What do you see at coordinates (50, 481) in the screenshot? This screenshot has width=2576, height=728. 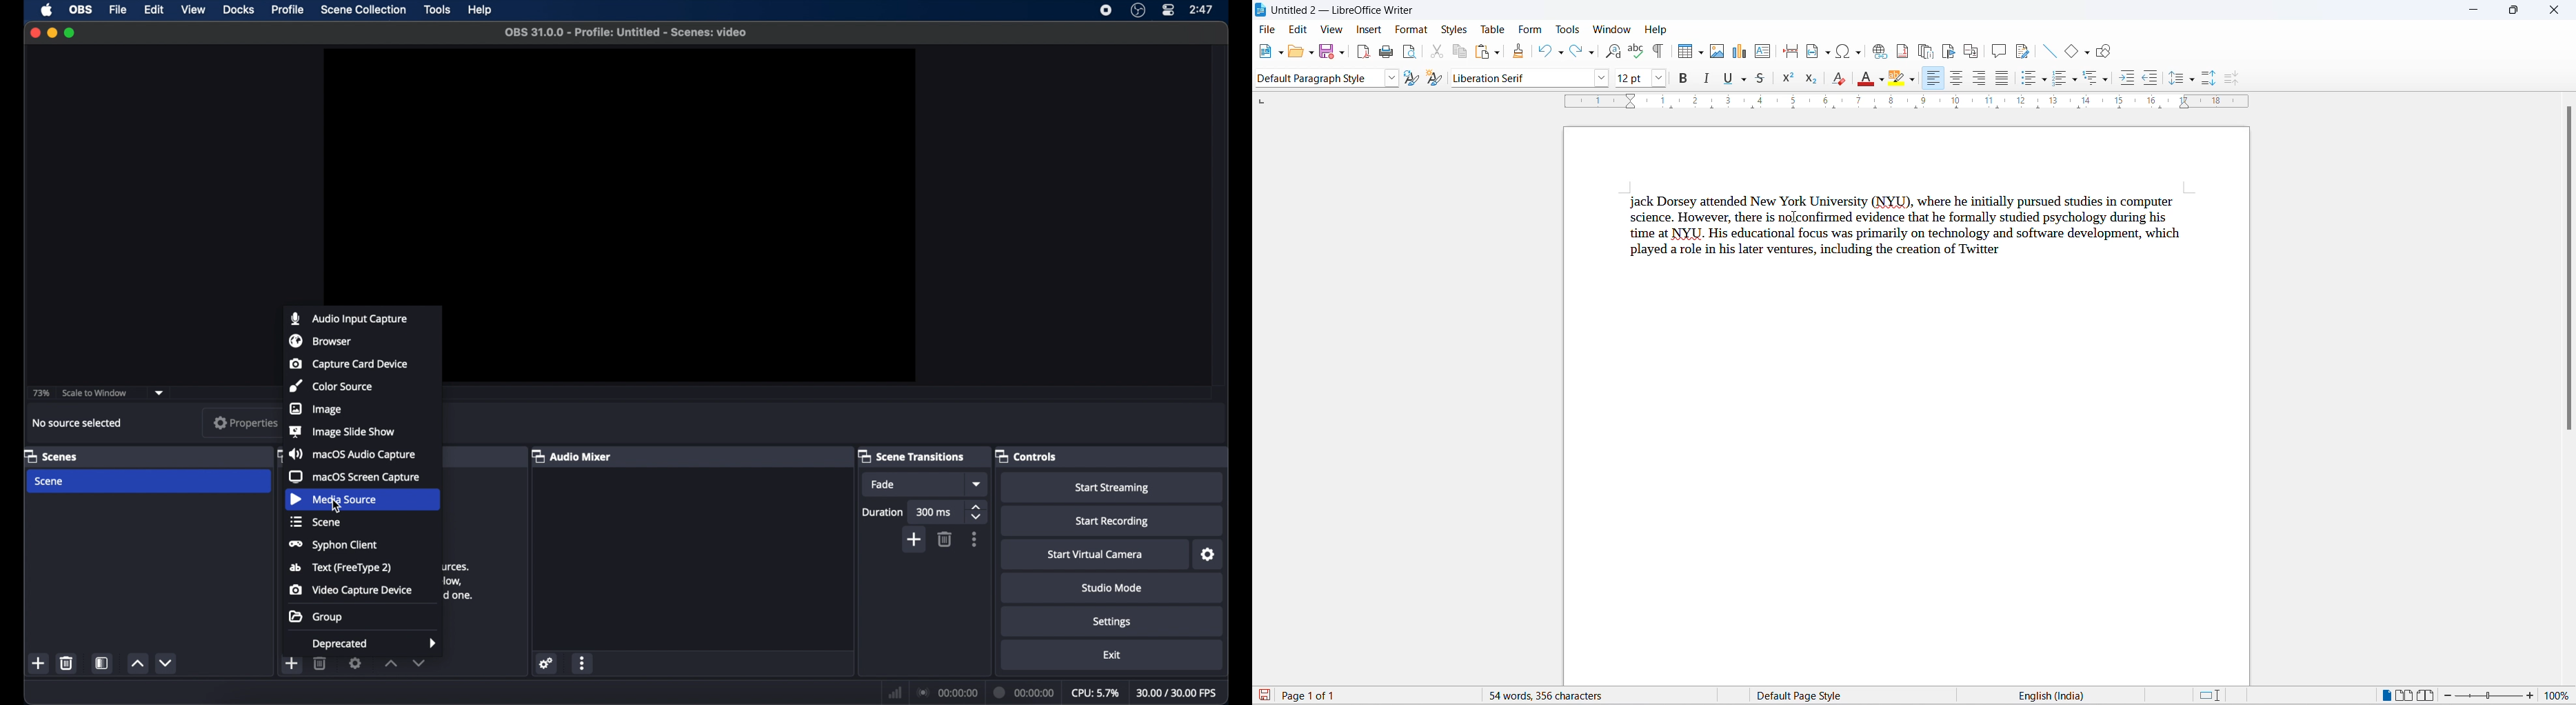 I see `scene` at bounding box center [50, 481].